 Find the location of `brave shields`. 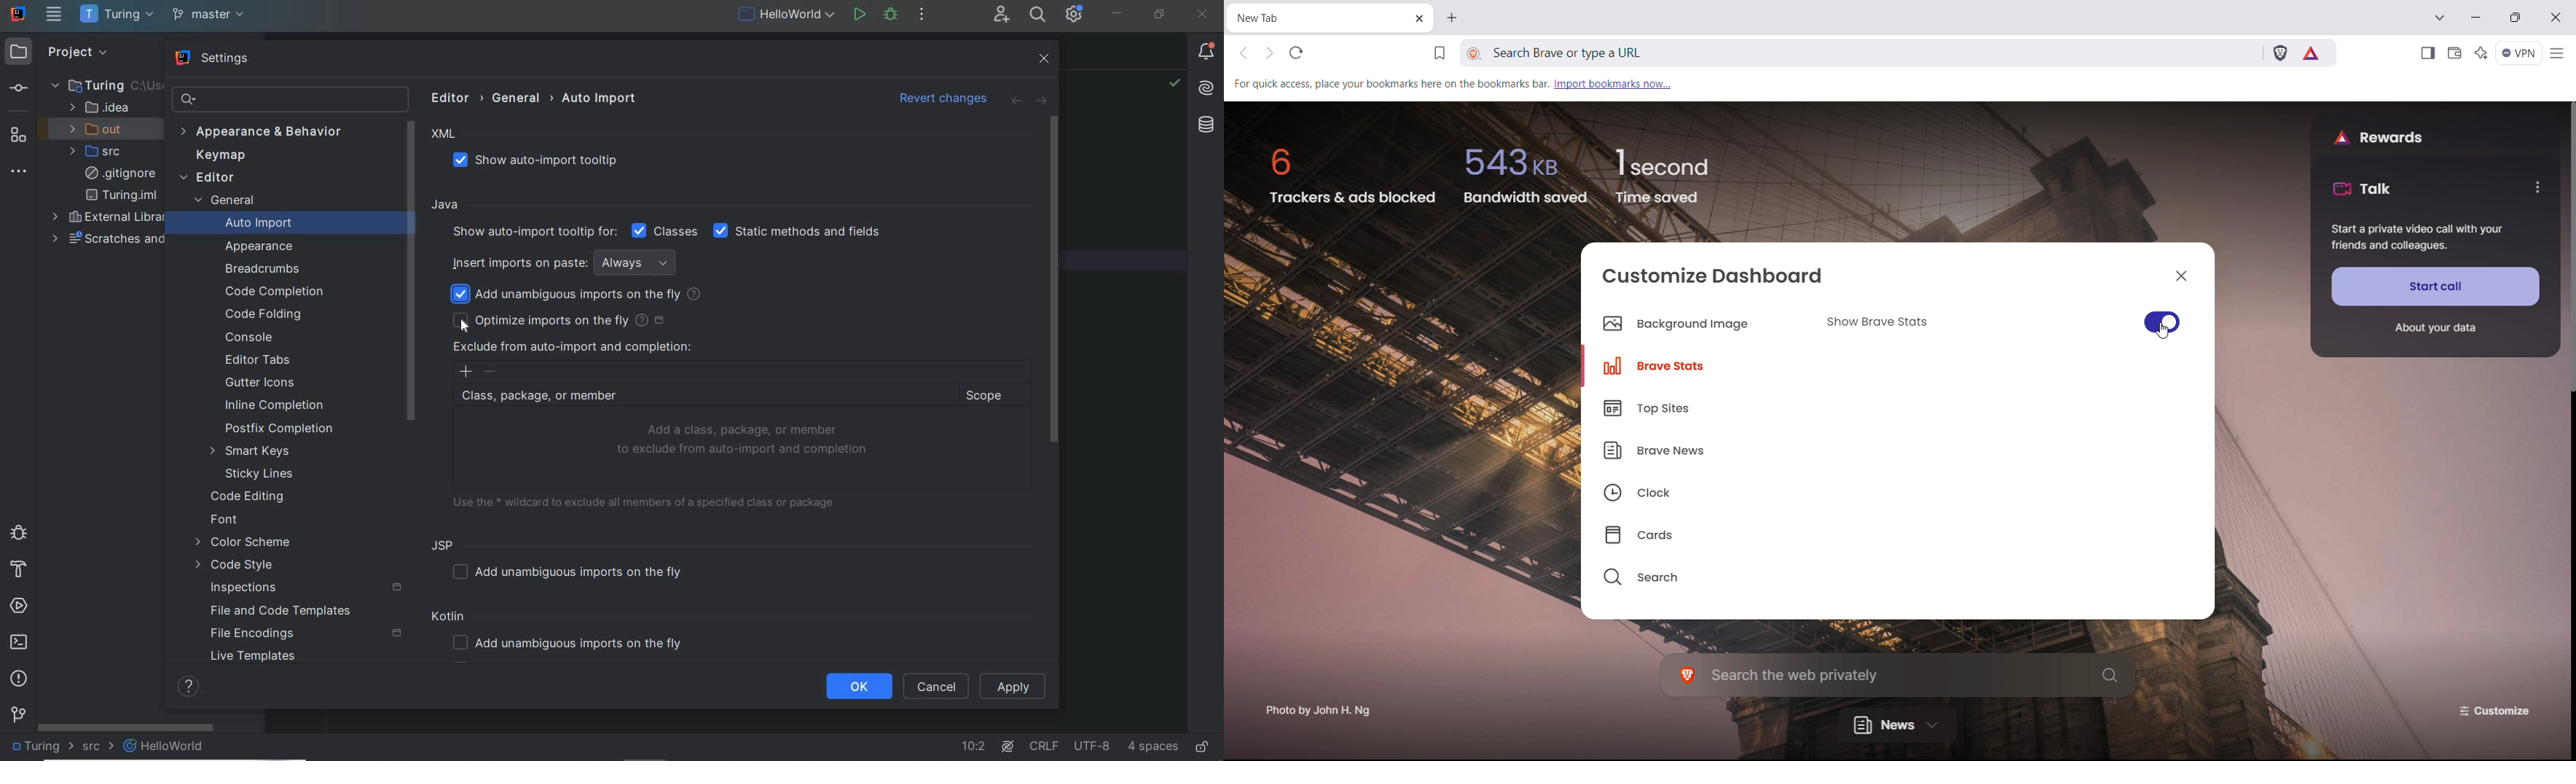

brave shields is located at coordinates (2280, 51).